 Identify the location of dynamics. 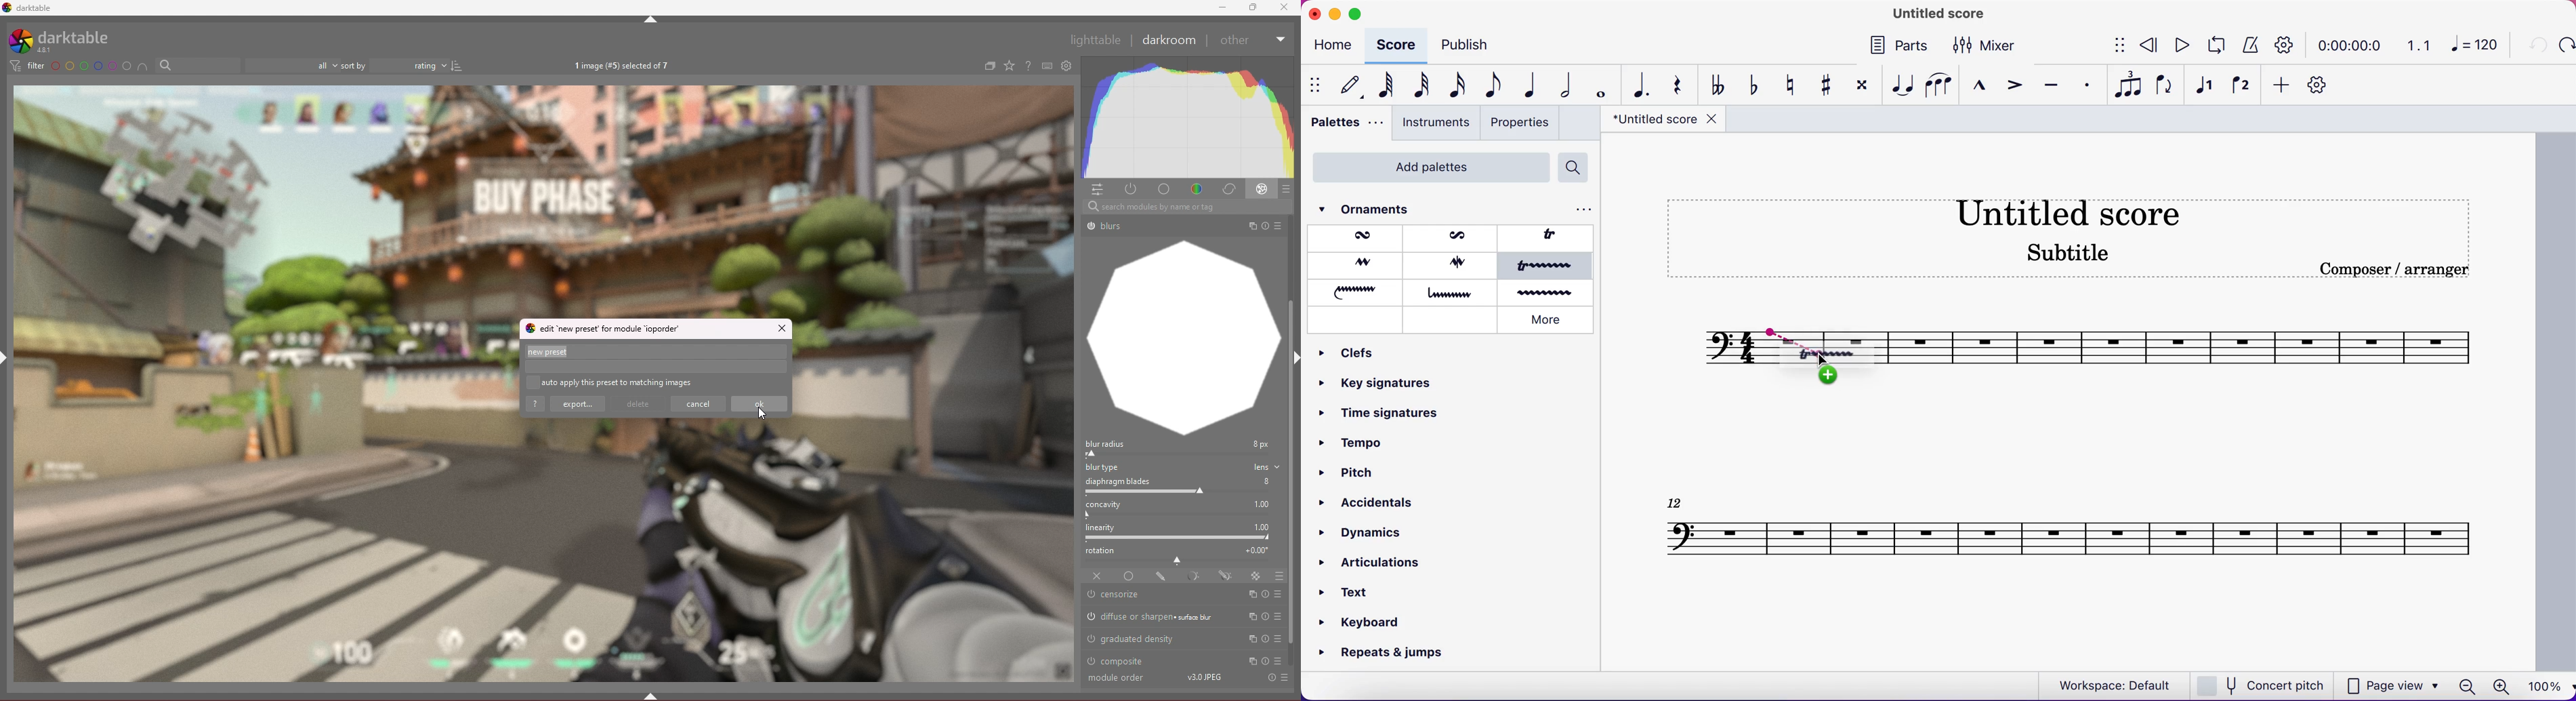
(1364, 533).